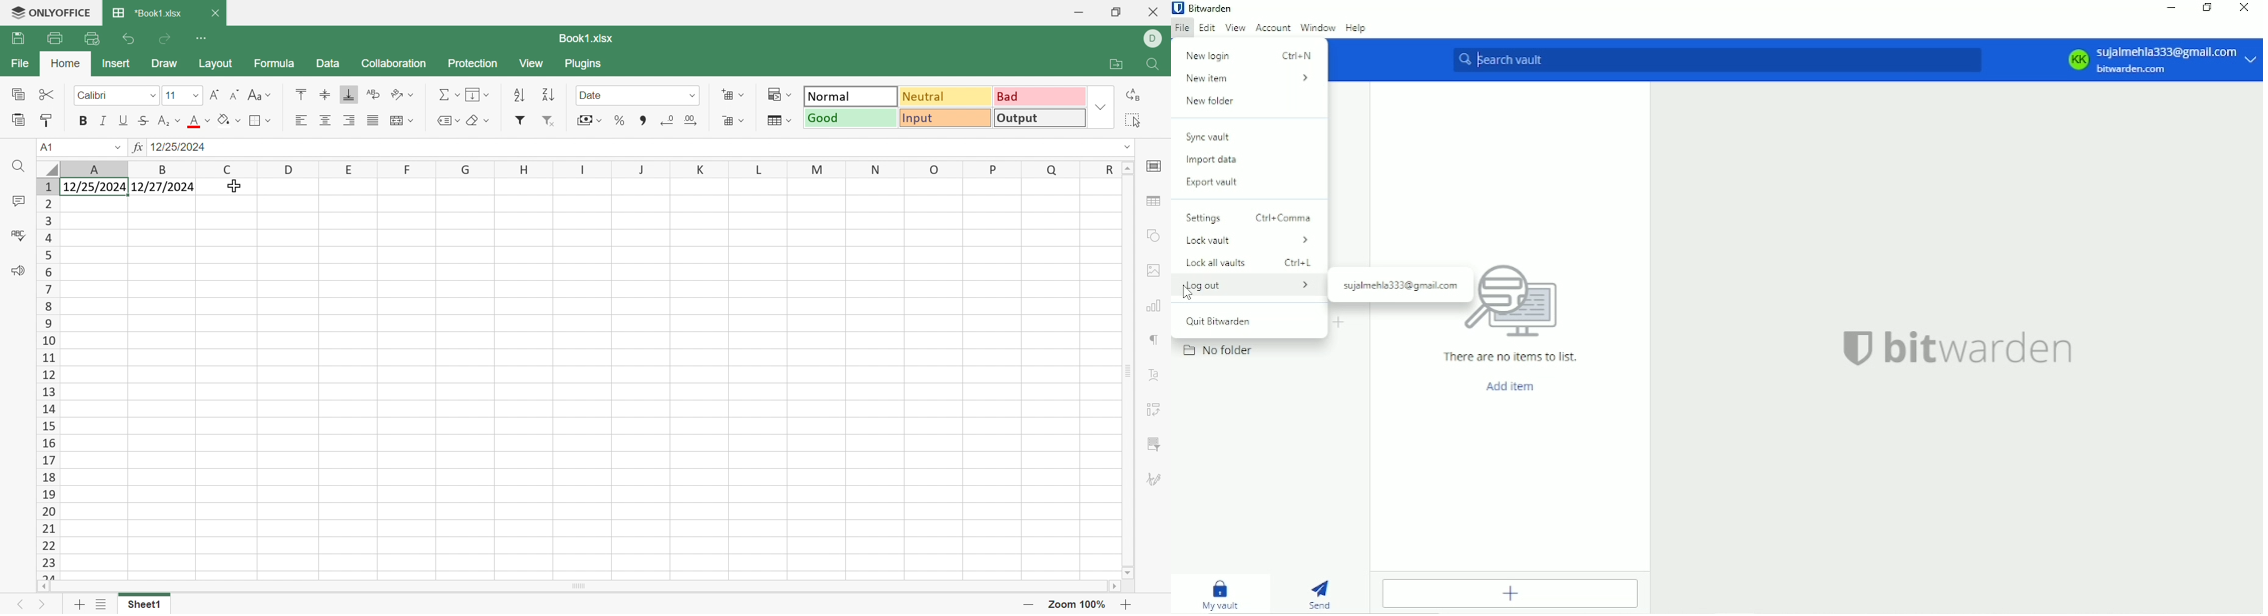  What do you see at coordinates (349, 121) in the screenshot?
I see `Align Right` at bounding box center [349, 121].